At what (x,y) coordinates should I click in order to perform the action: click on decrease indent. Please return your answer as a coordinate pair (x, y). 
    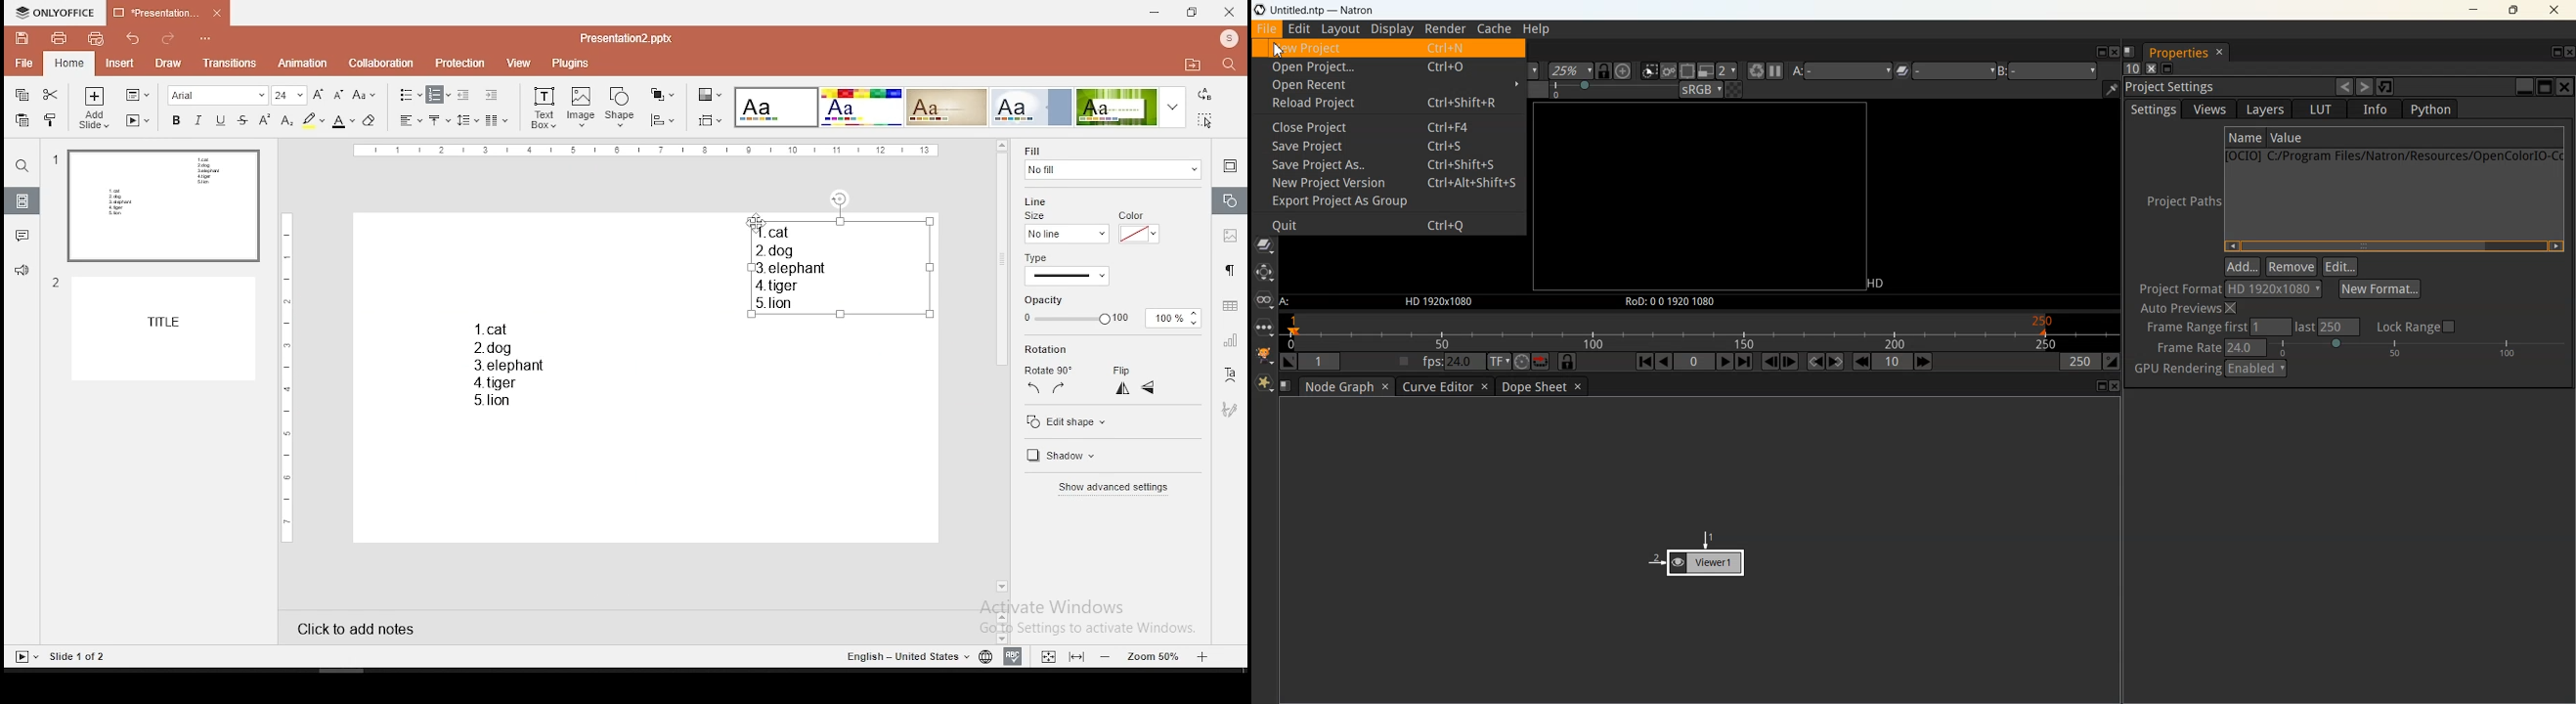
    Looking at the image, I should click on (465, 94).